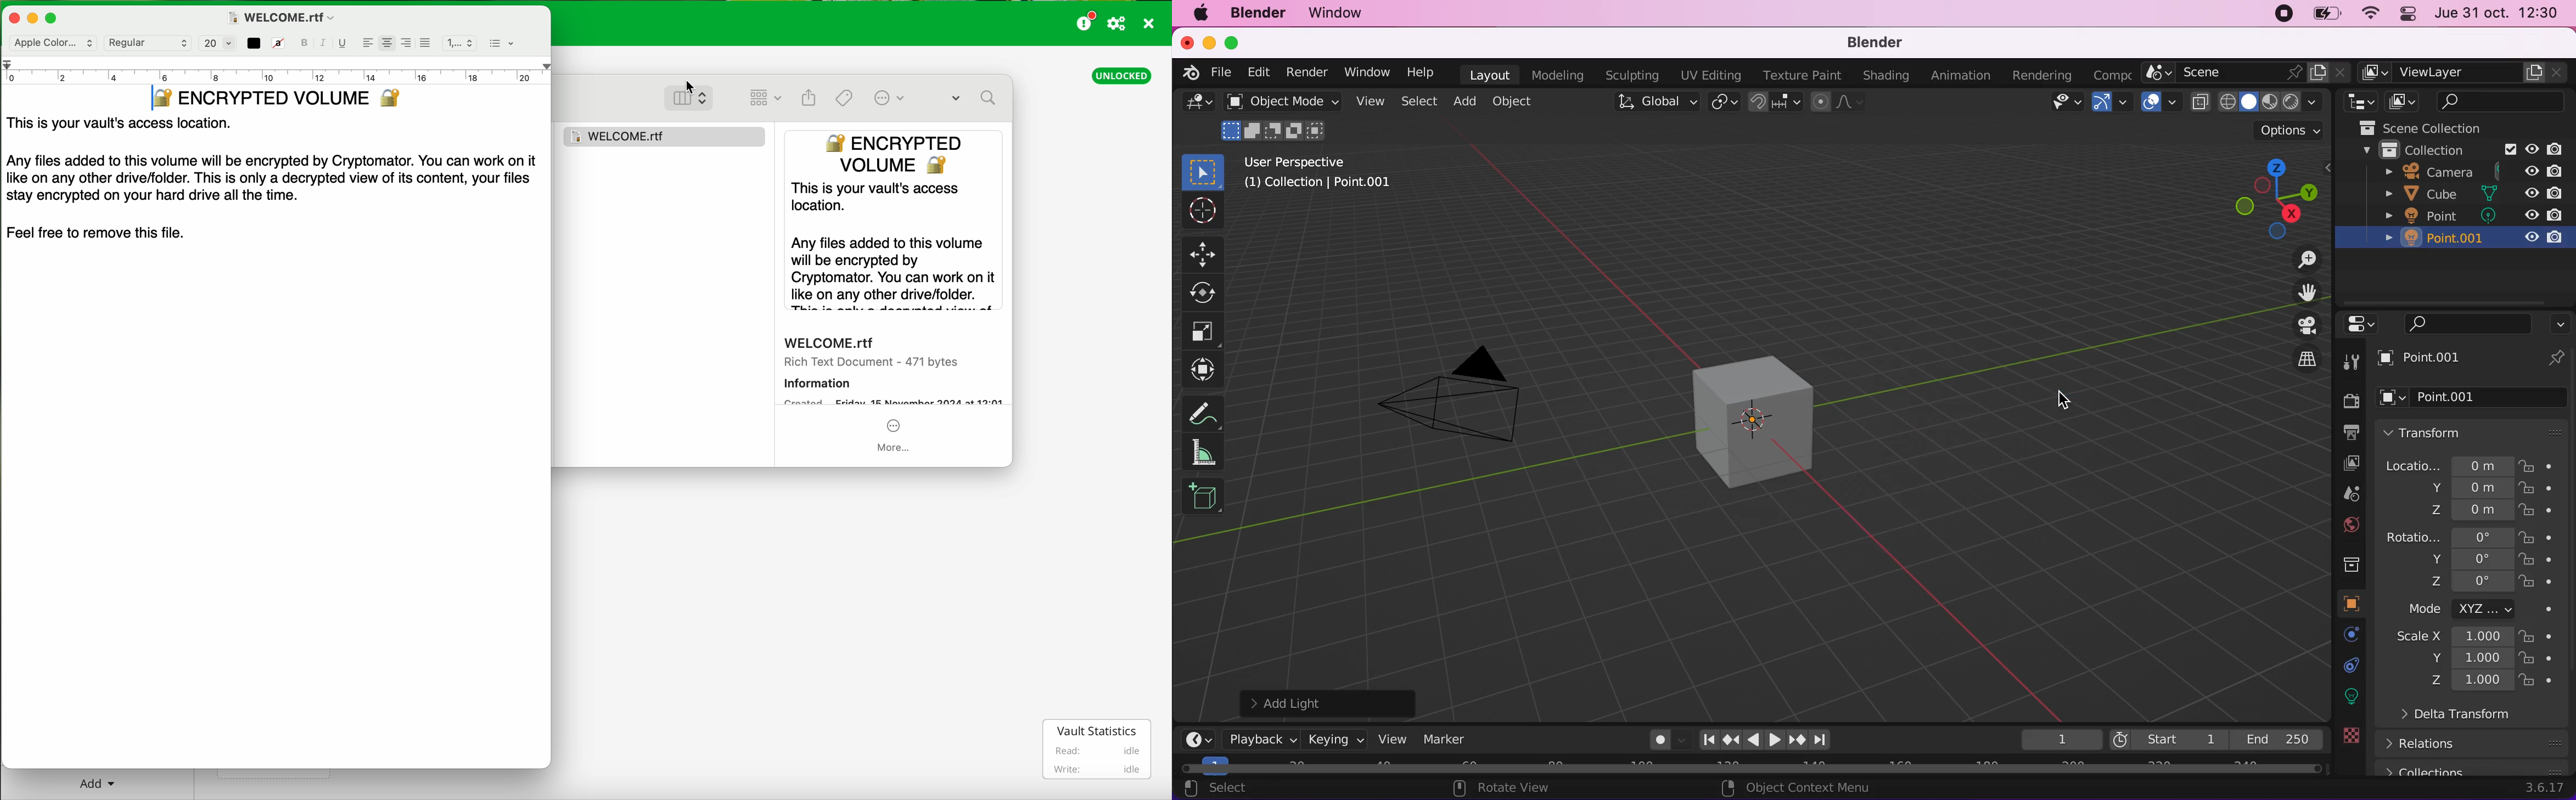  I want to click on sculpting, so click(1634, 76).